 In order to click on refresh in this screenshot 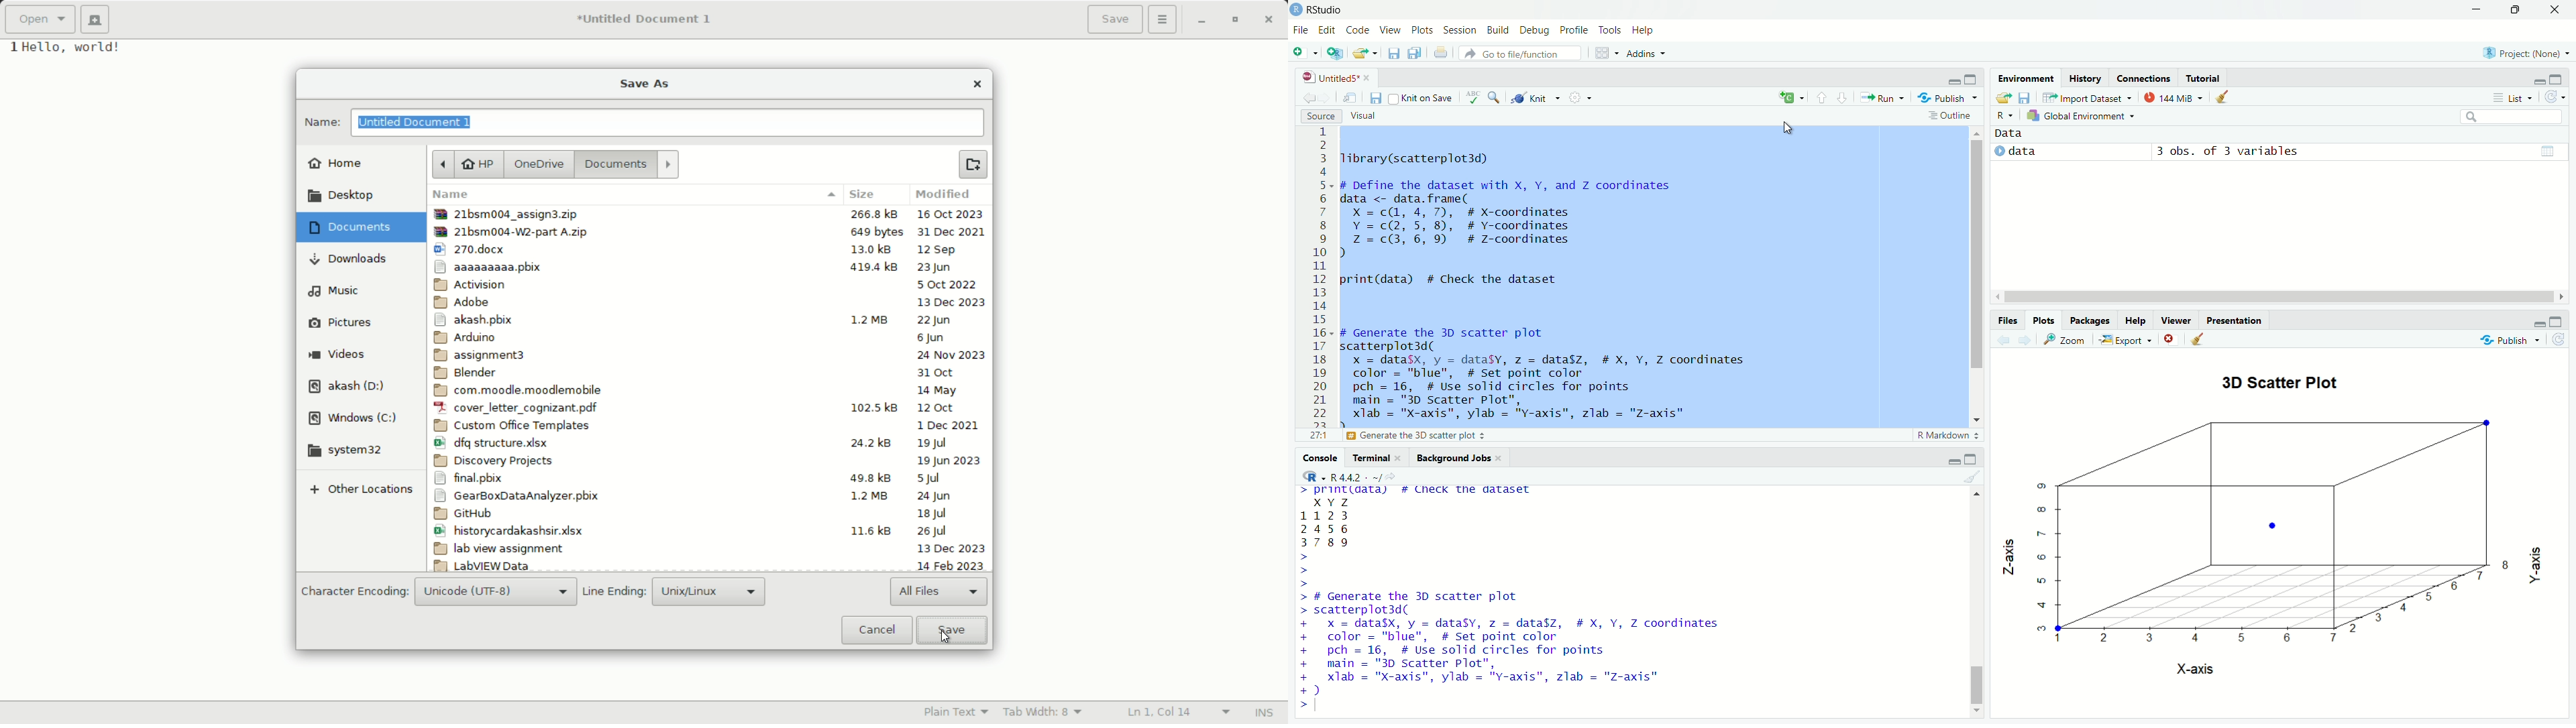, I will do `click(2561, 341)`.